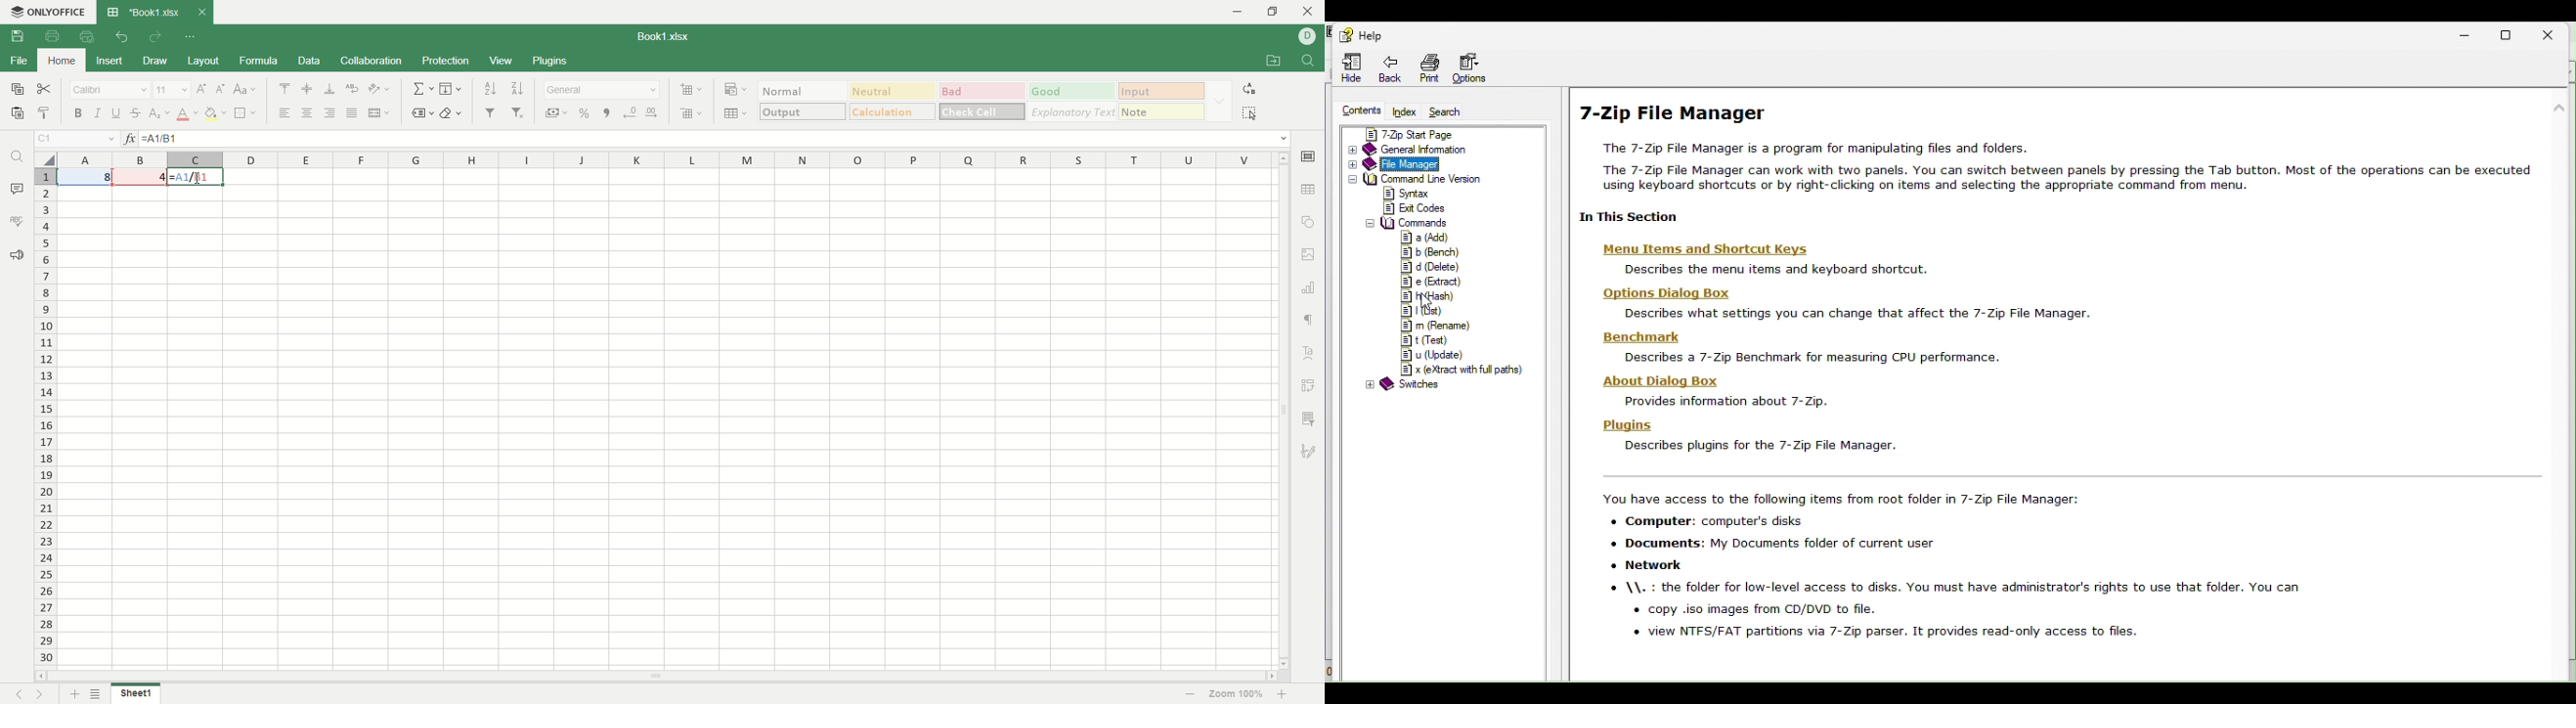 The width and height of the screenshot is (2576, 728). I want to click on Hide, so click(1348, 66).